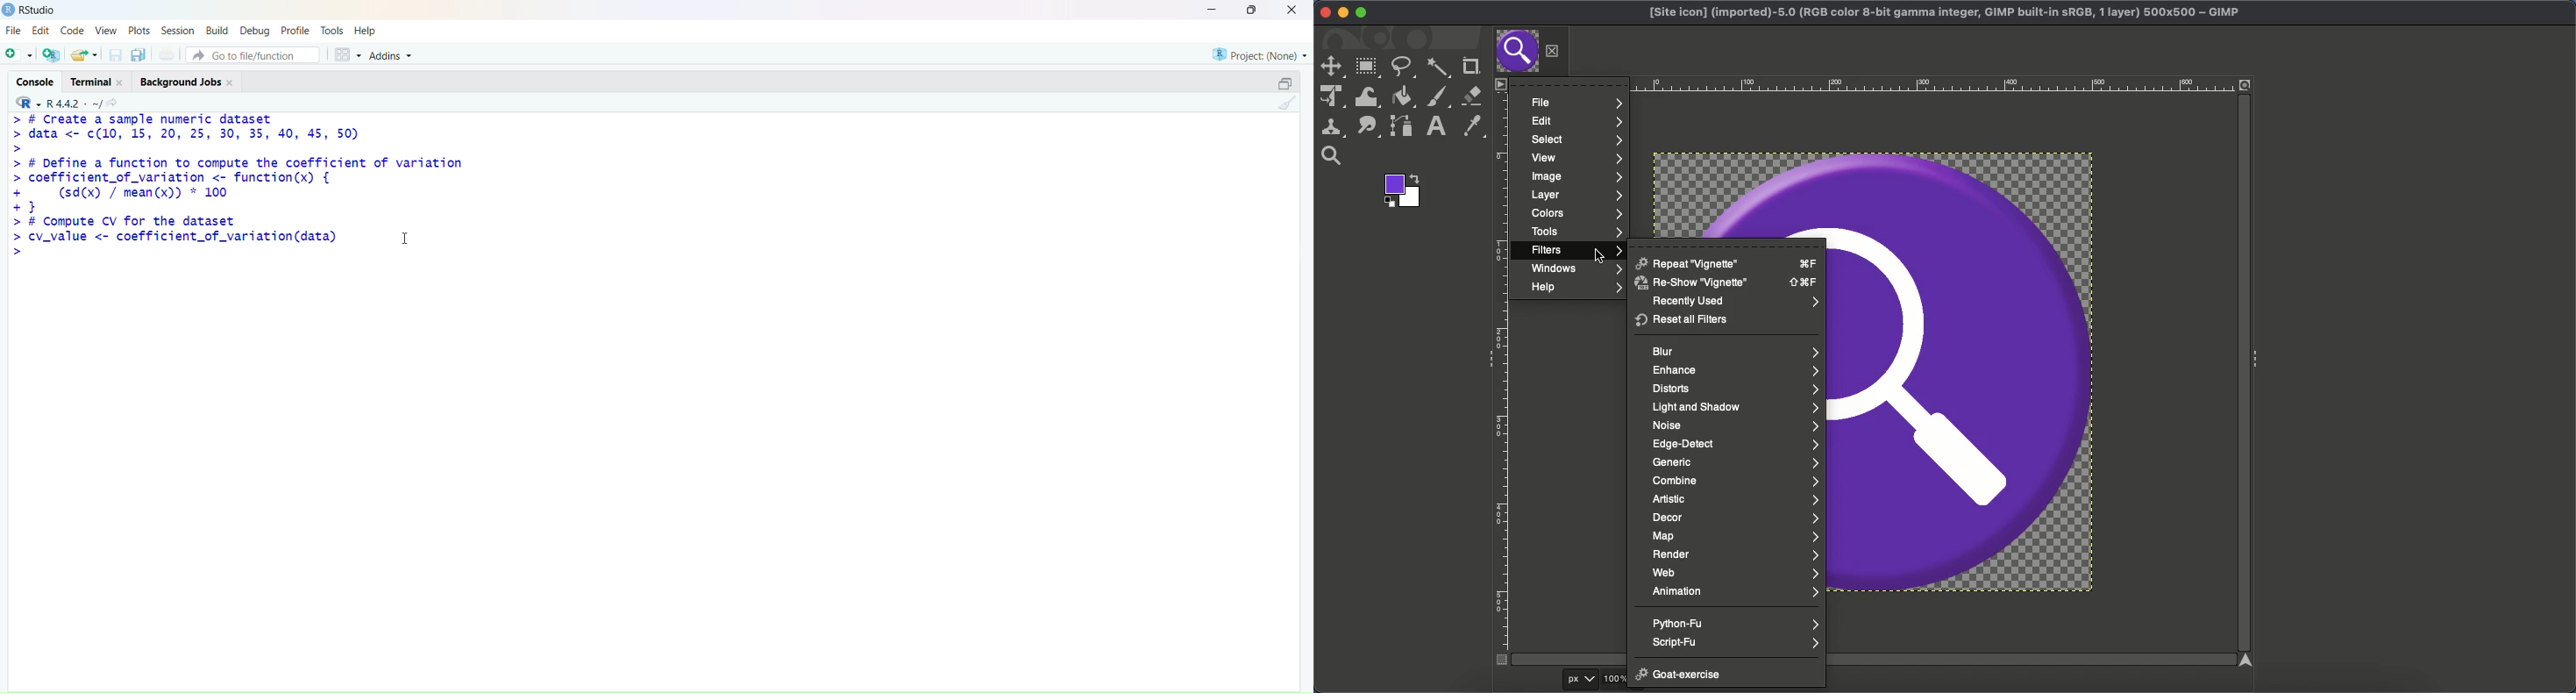 The image size is (2576, 700). Describe the element at coordinates (1289, 103) in the screenshot. I see `clean` at that location.